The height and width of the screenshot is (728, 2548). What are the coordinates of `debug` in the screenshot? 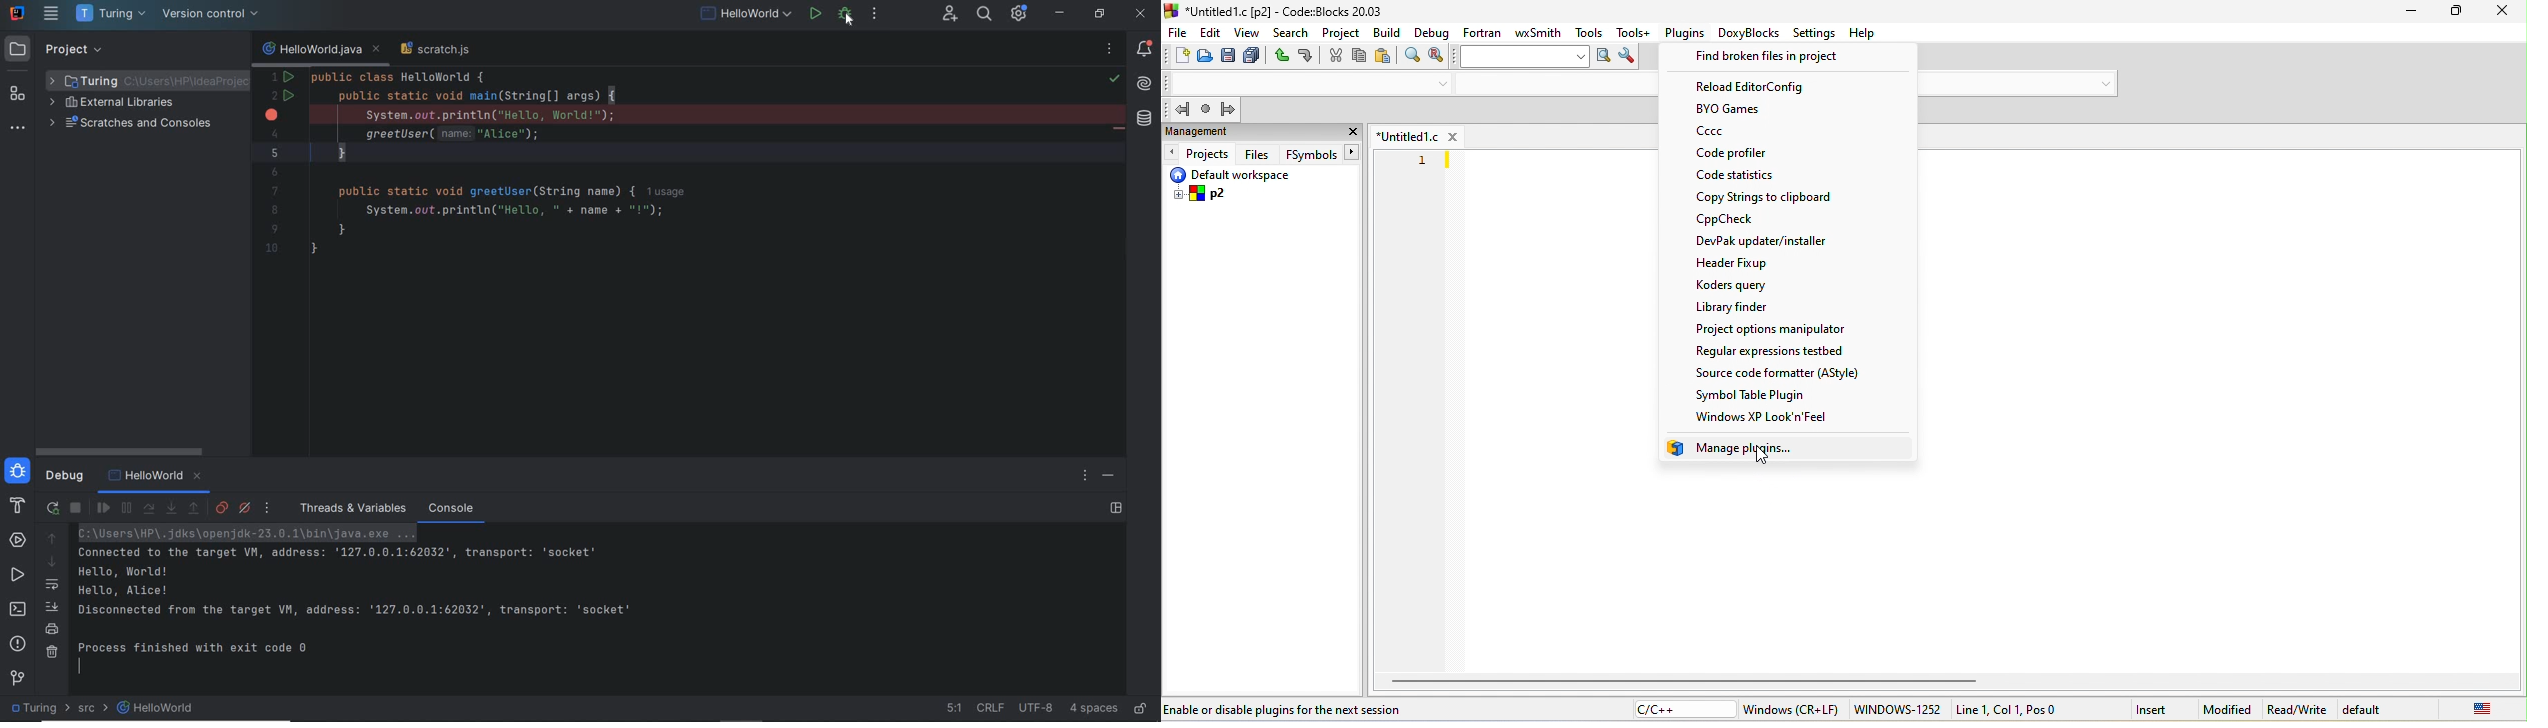 It's located at (64, 479).